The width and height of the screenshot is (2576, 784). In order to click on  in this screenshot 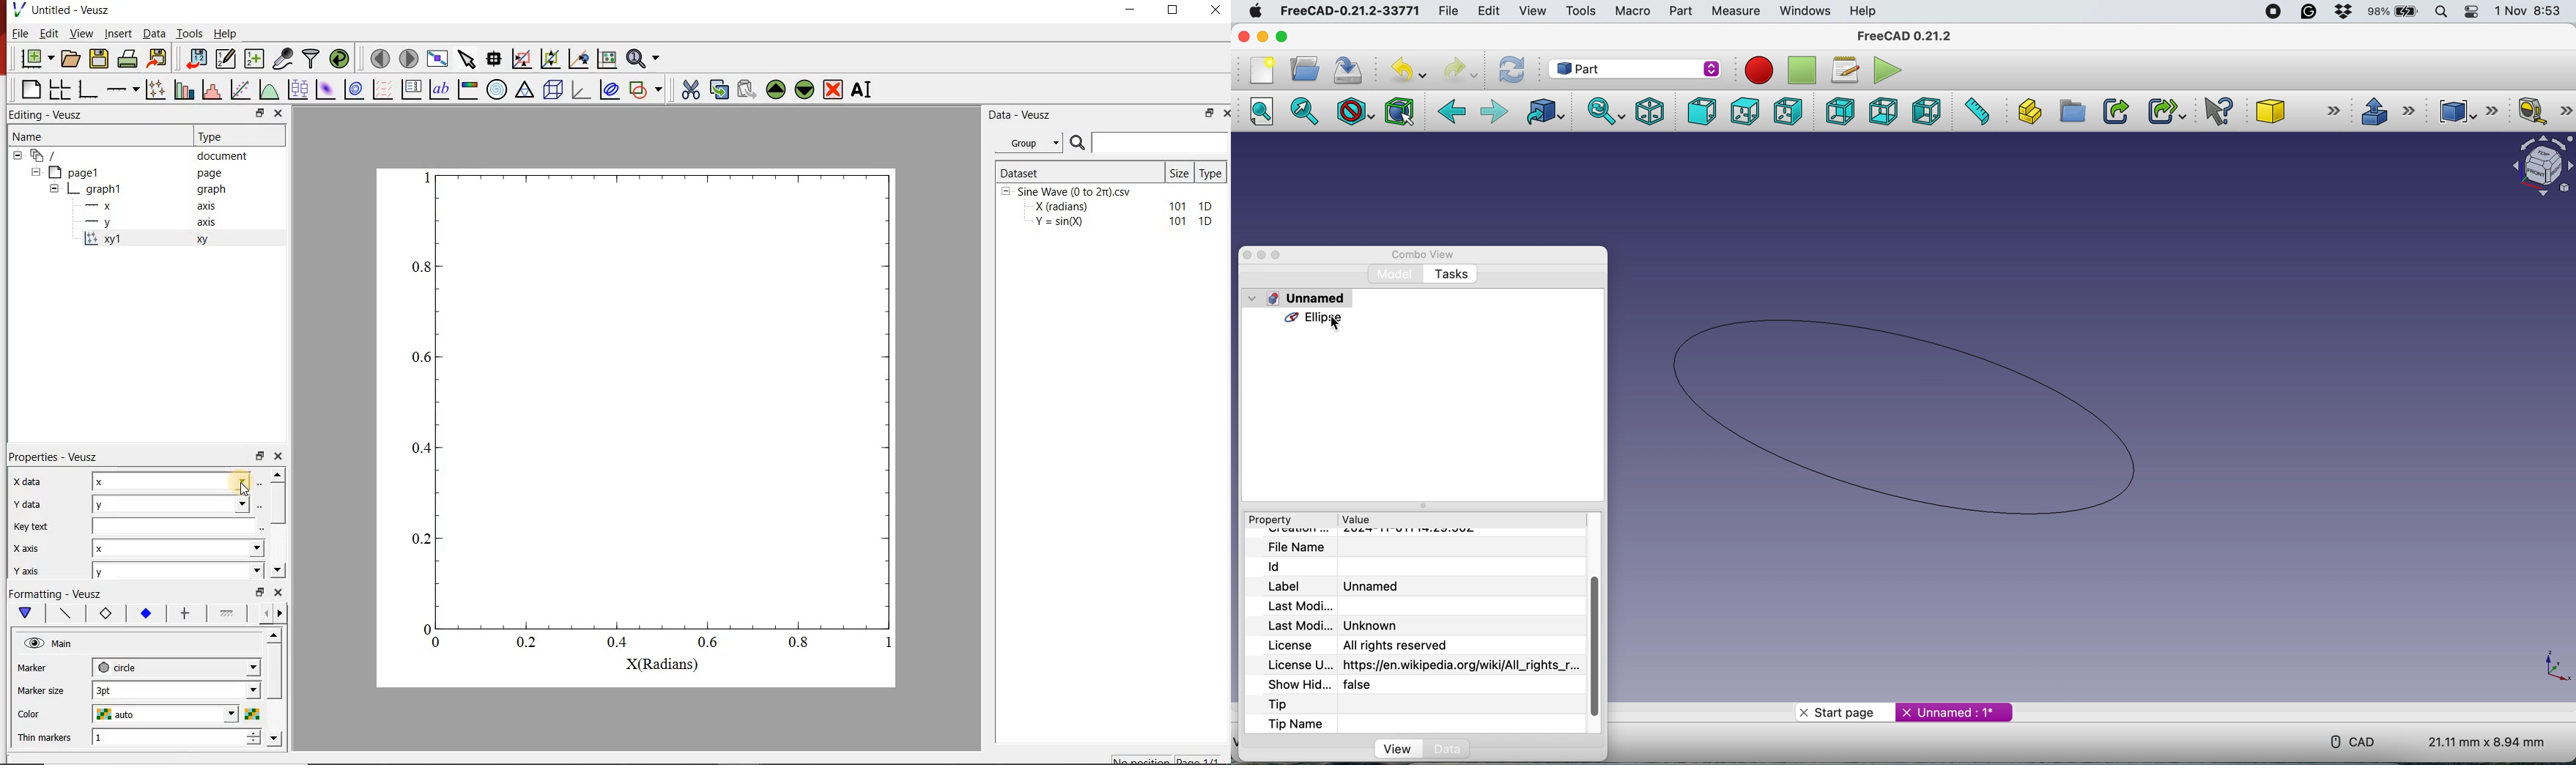, I will do `click(1252, 84)`.